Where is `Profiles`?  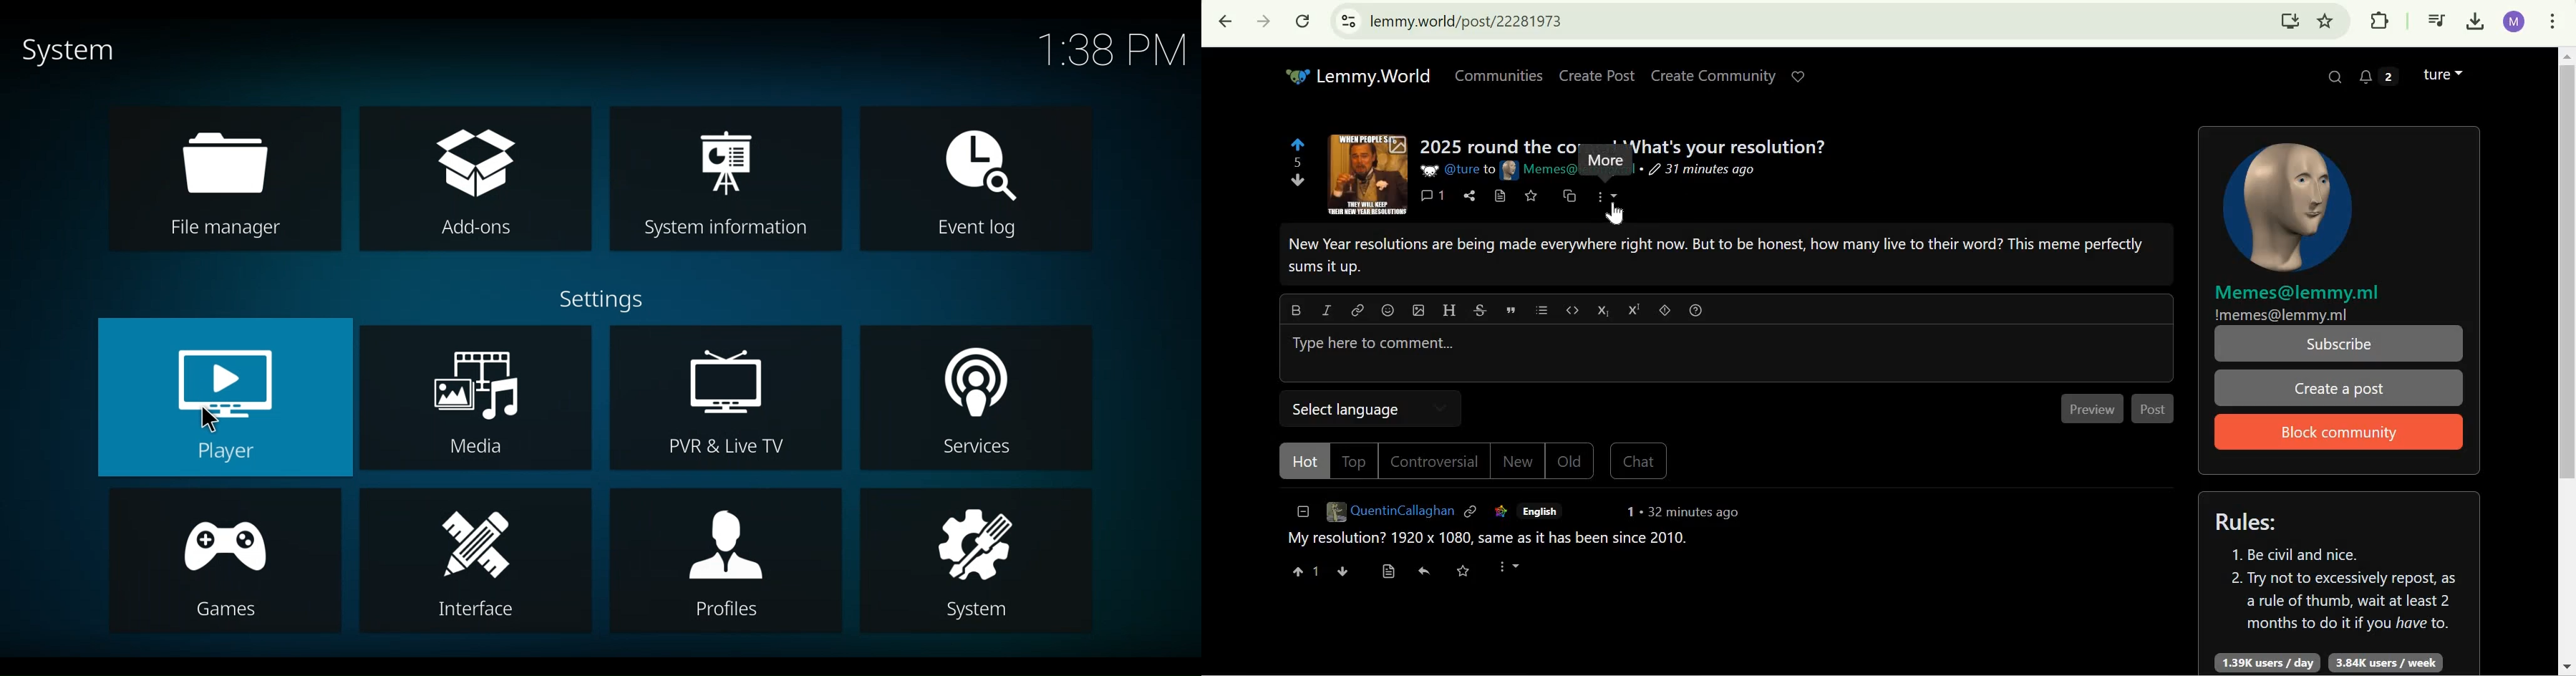
Profiles is located at coordinates (725, 558).